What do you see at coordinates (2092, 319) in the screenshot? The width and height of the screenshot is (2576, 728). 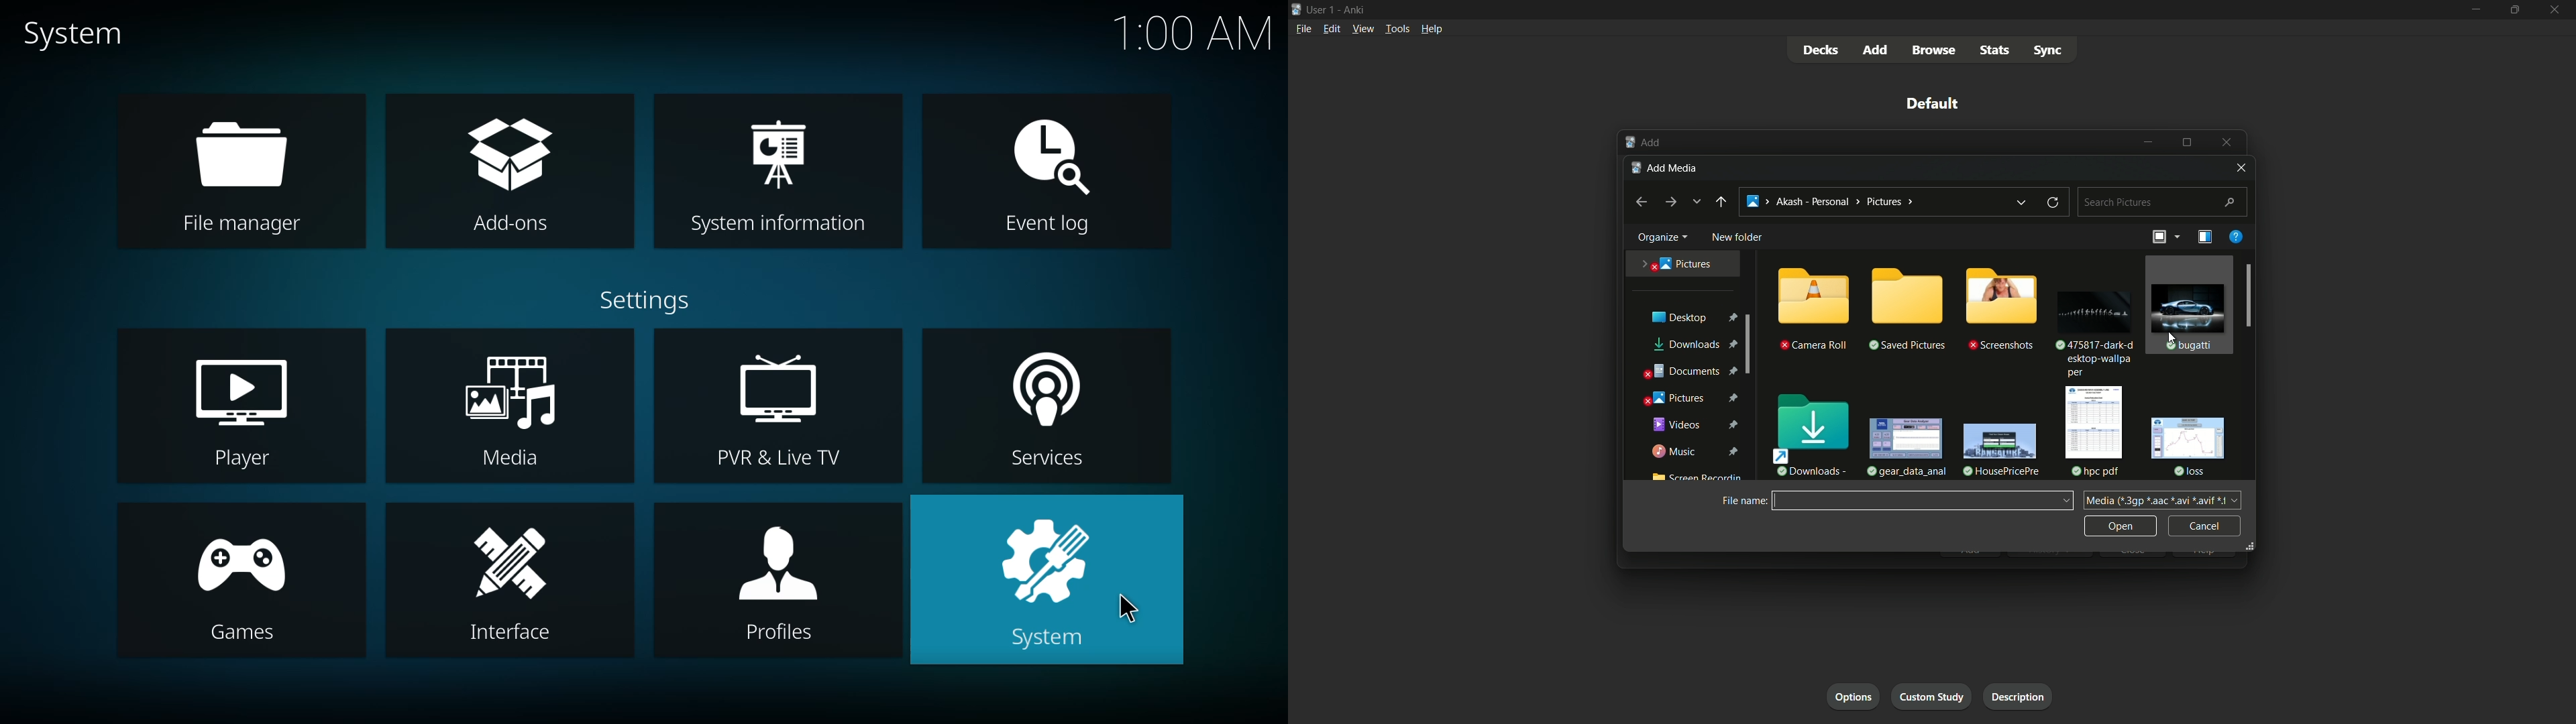 I see `file-1` at bounding box center [2092, 319].